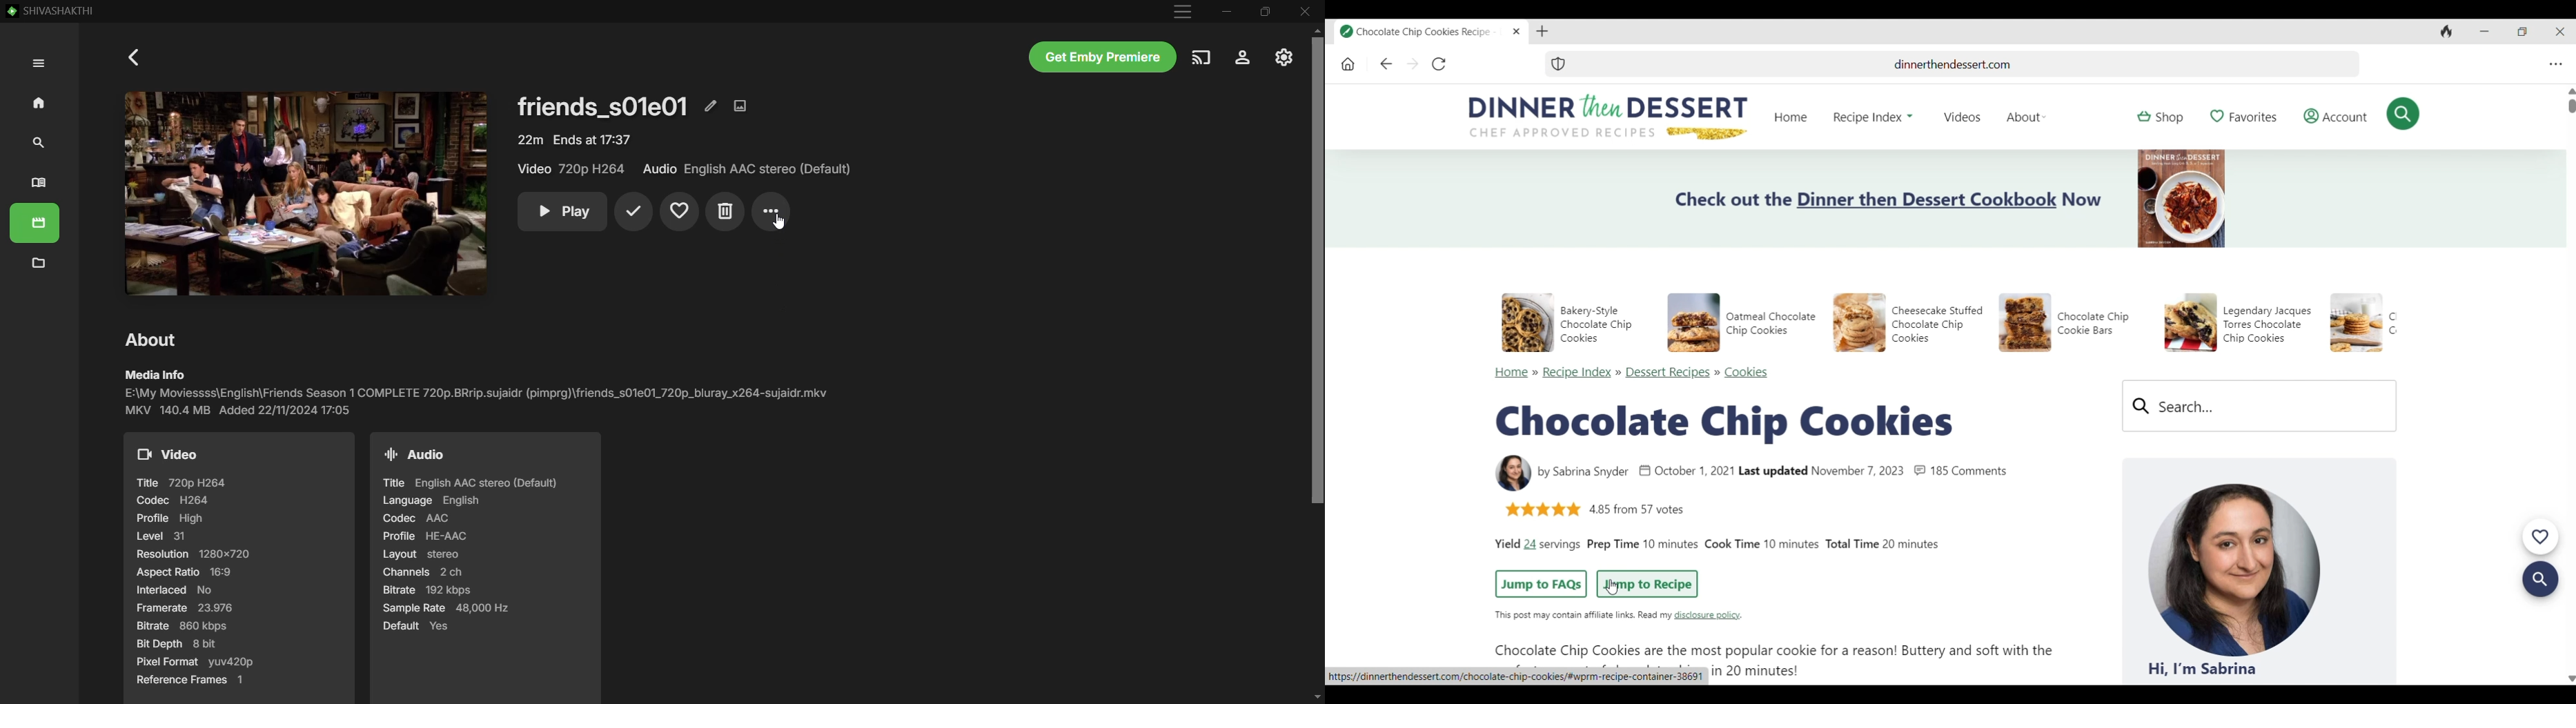  What do you see at coordinates (1718, 546) in the screenshot?
I see `Yield 24 servings Prep Time 10 minutes Cook Time 10 minutes Total Time 20 minutes` at bounding box center [1718, 546].